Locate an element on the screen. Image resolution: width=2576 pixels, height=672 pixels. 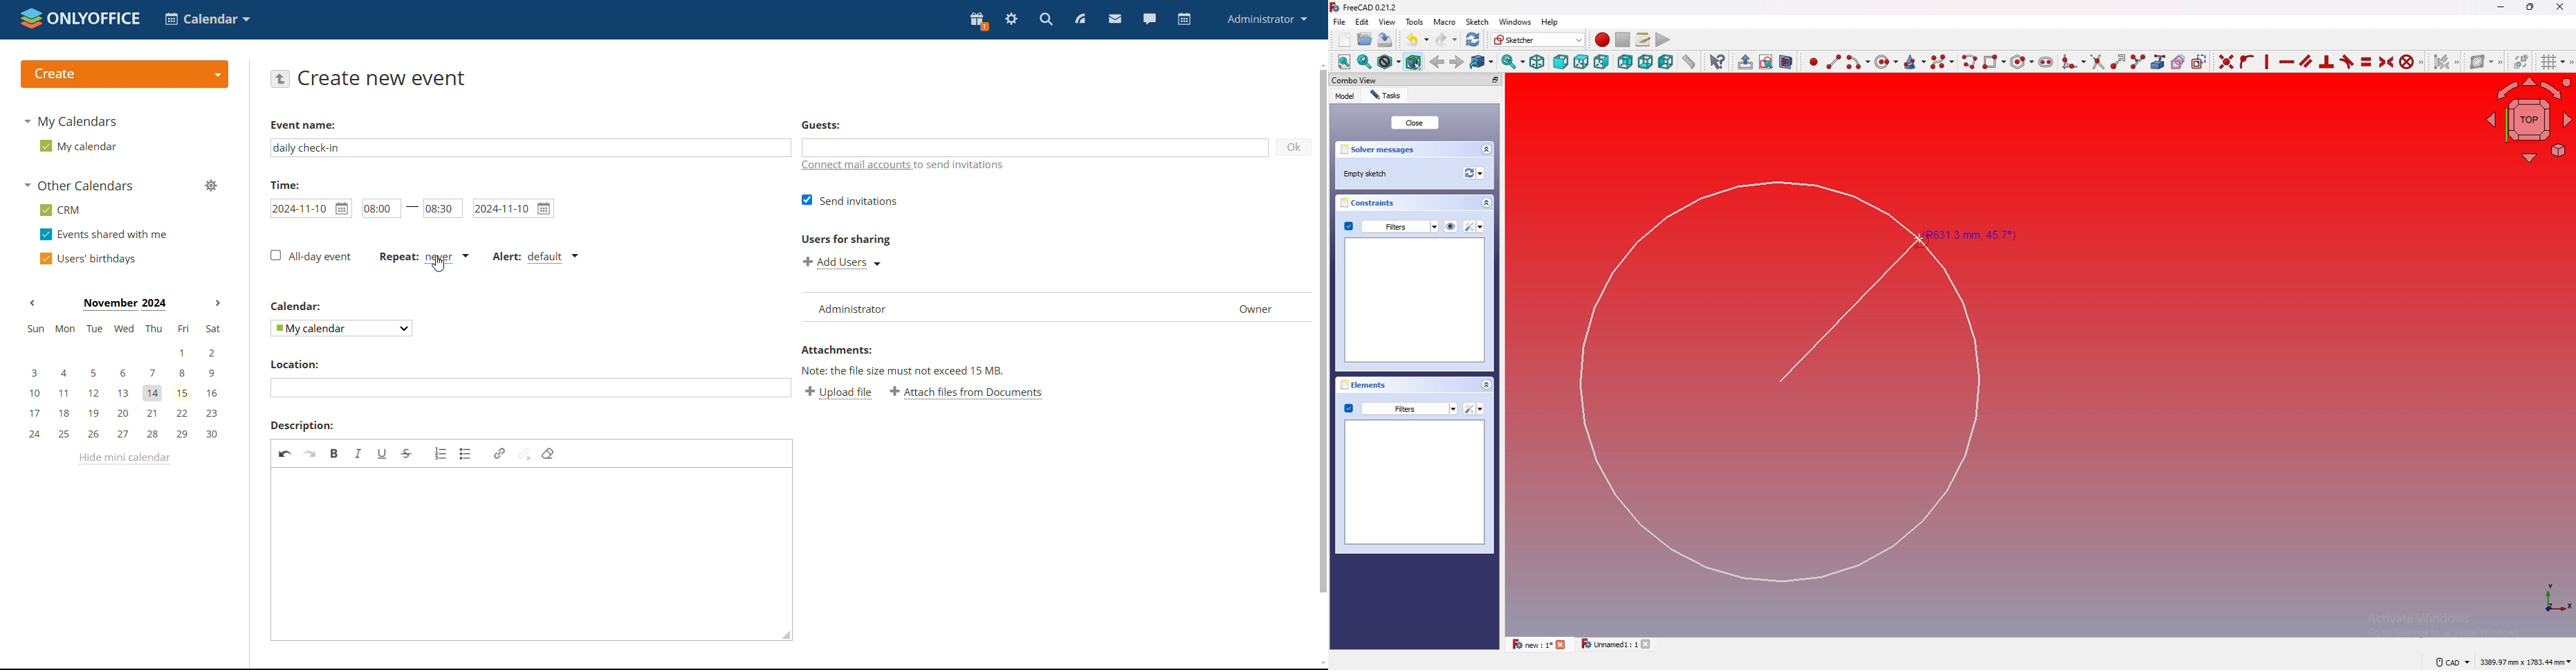
add event name is located at coordinates (530, 147).